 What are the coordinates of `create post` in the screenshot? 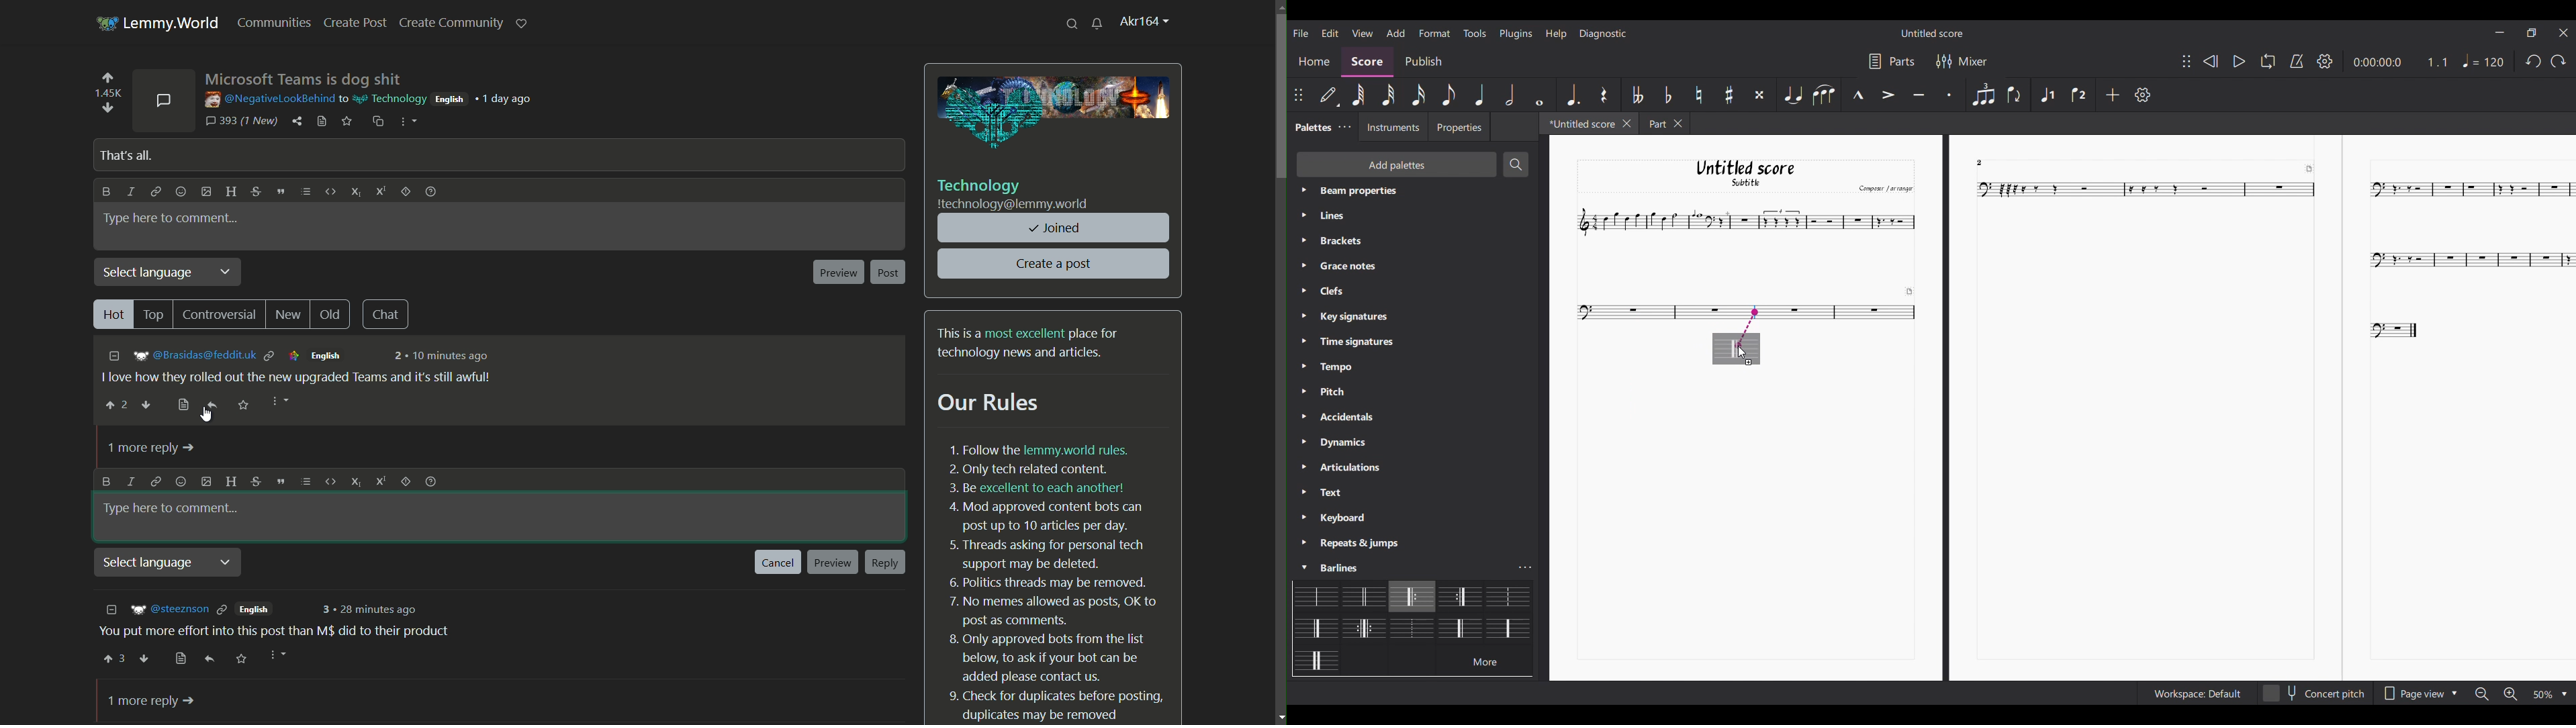 It's located at (357, 23).